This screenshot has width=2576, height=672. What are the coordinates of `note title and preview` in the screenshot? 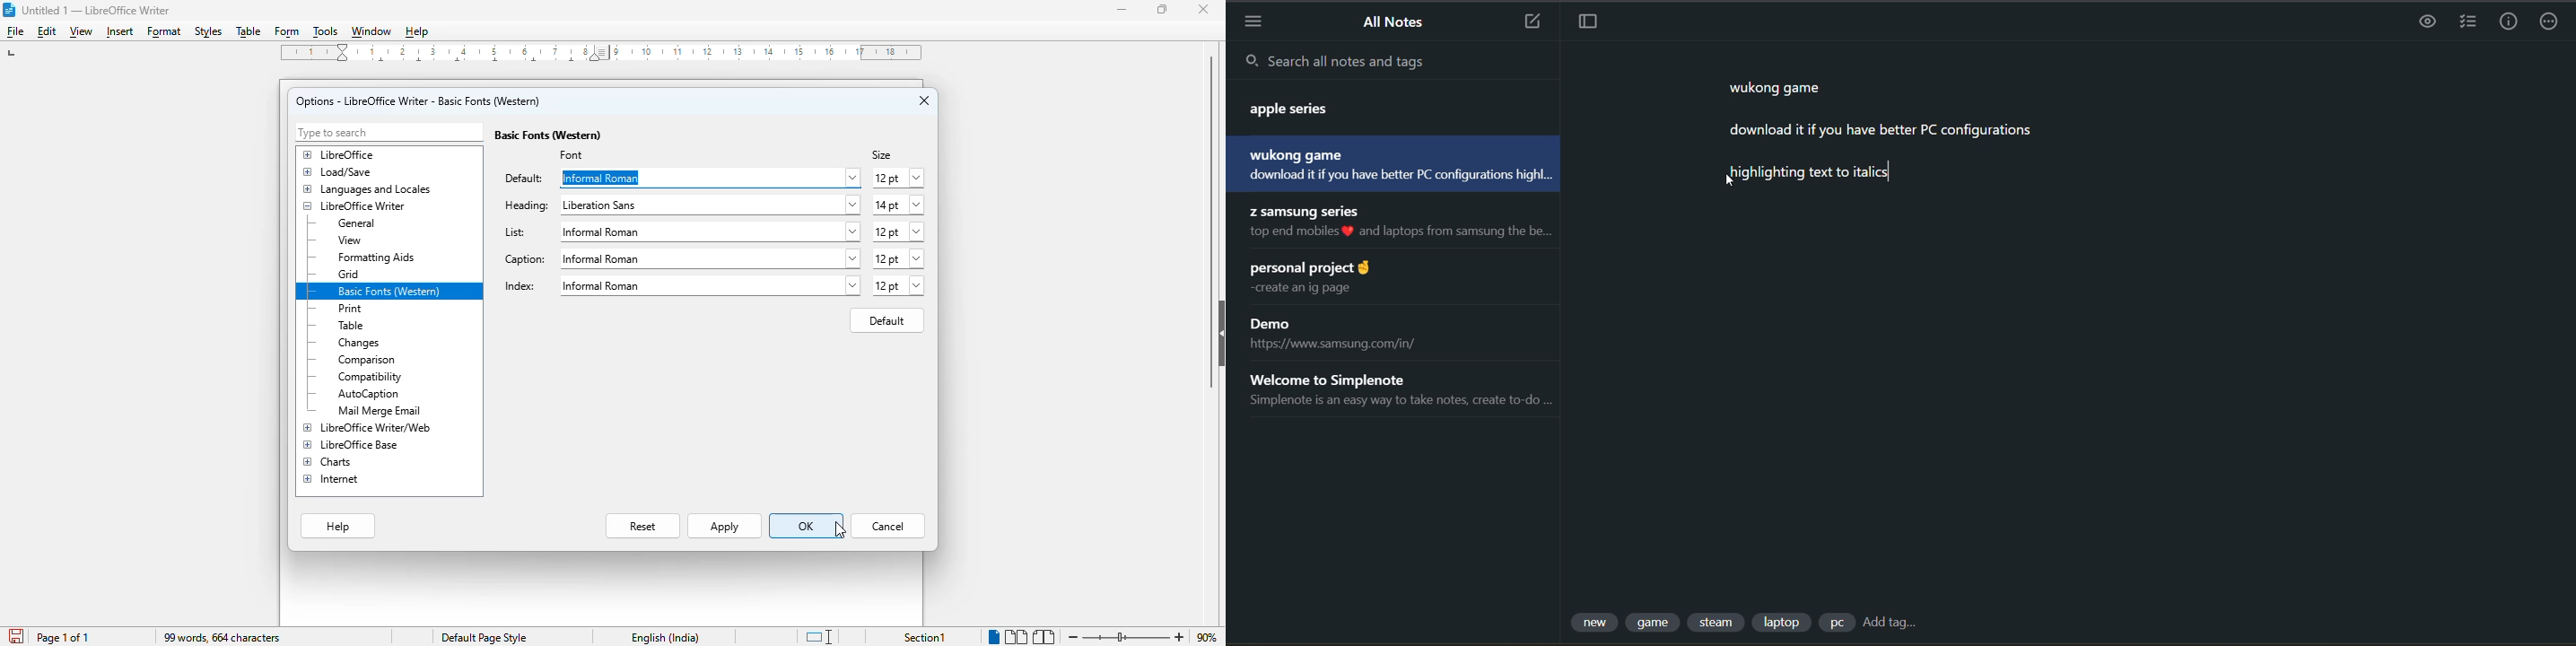 It's located at (1406, 224).